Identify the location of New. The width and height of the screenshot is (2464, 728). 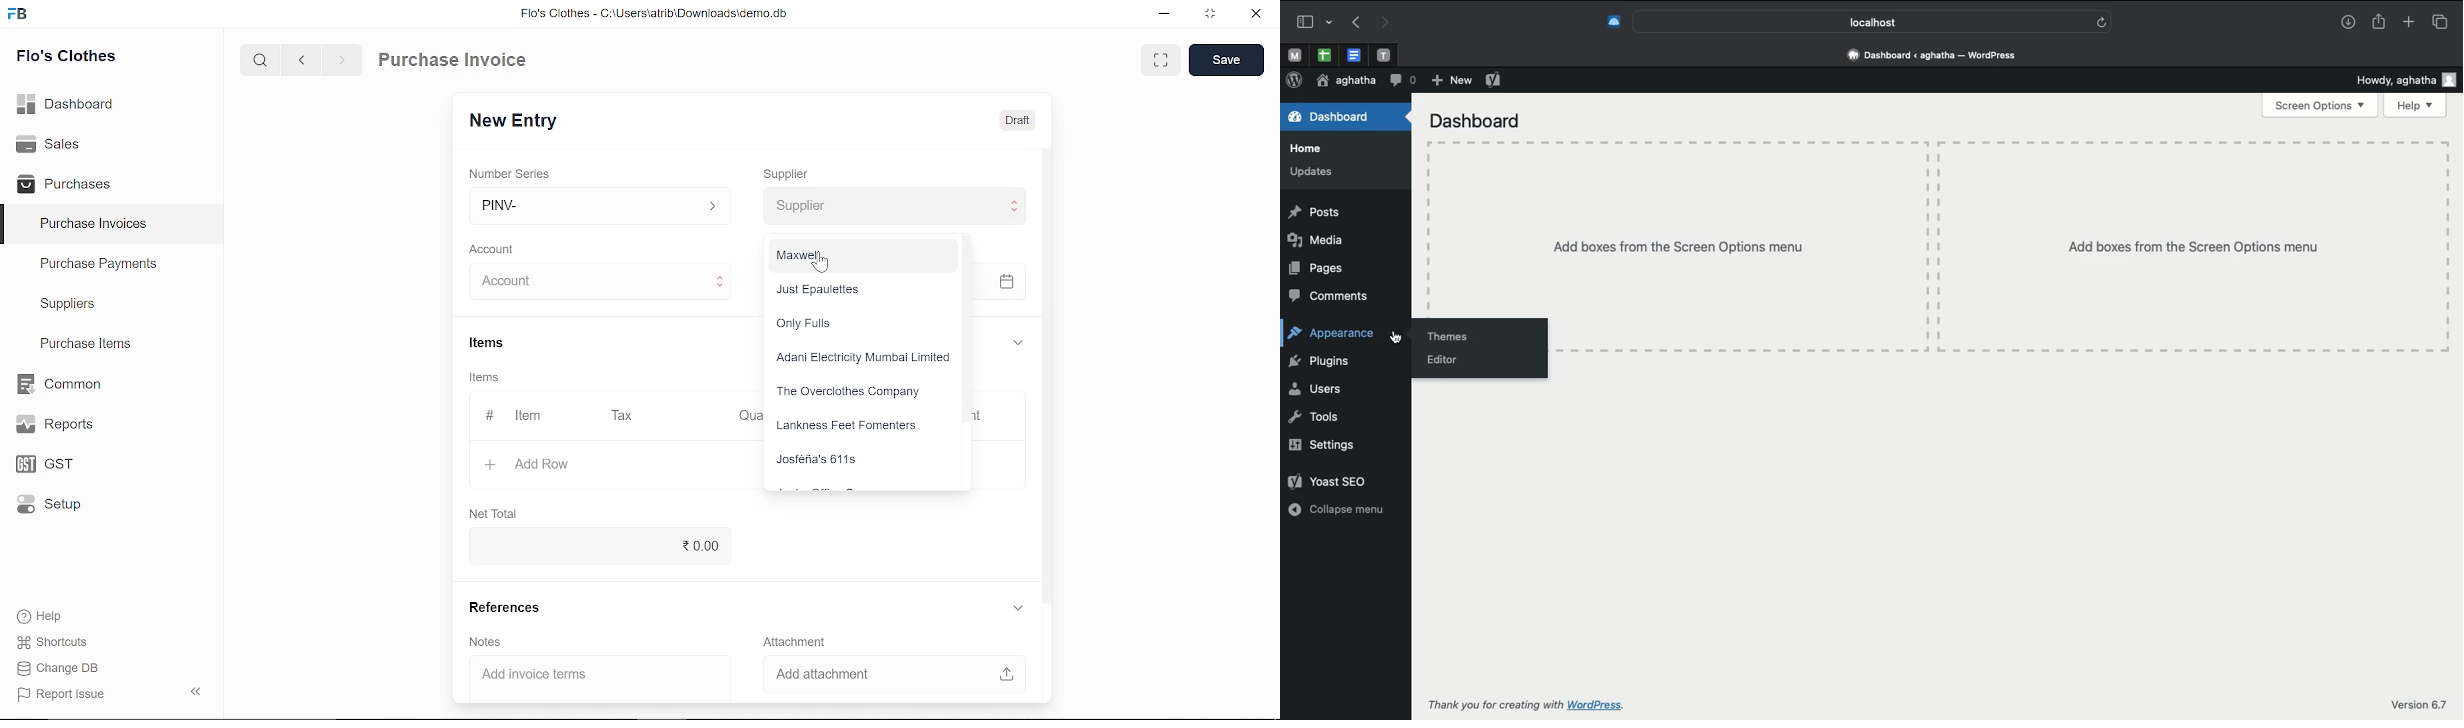
(1449, 81).